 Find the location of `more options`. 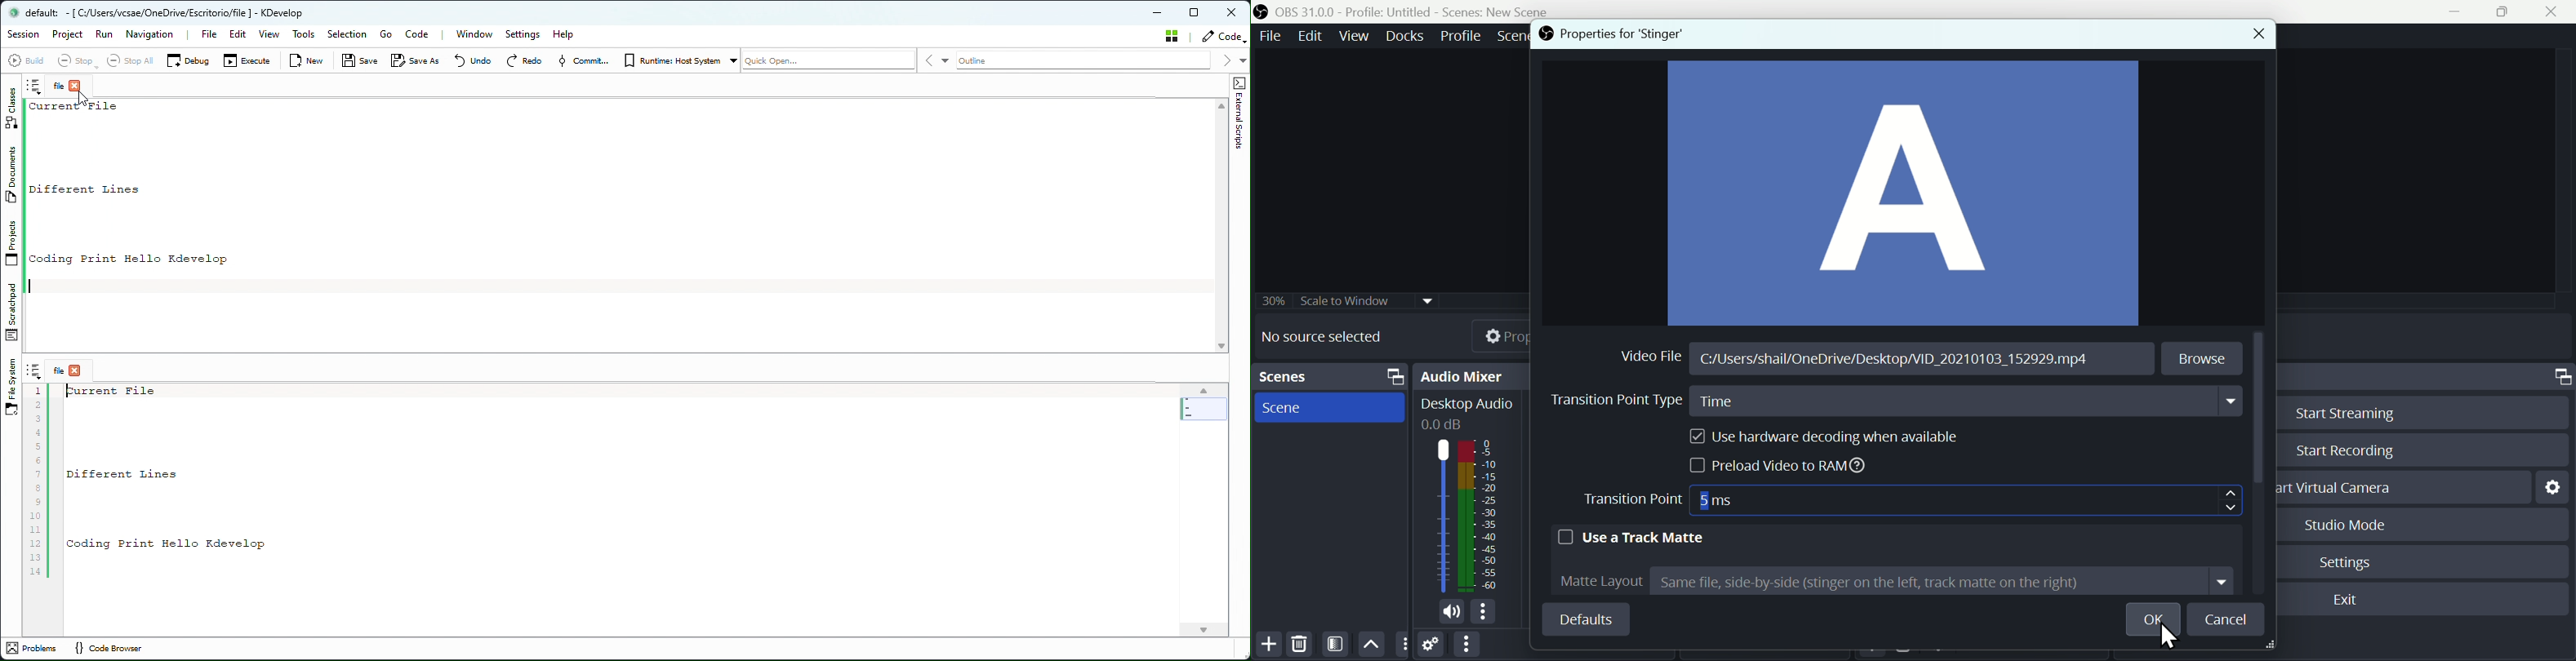

more options is located at coordinates (1486, 613).